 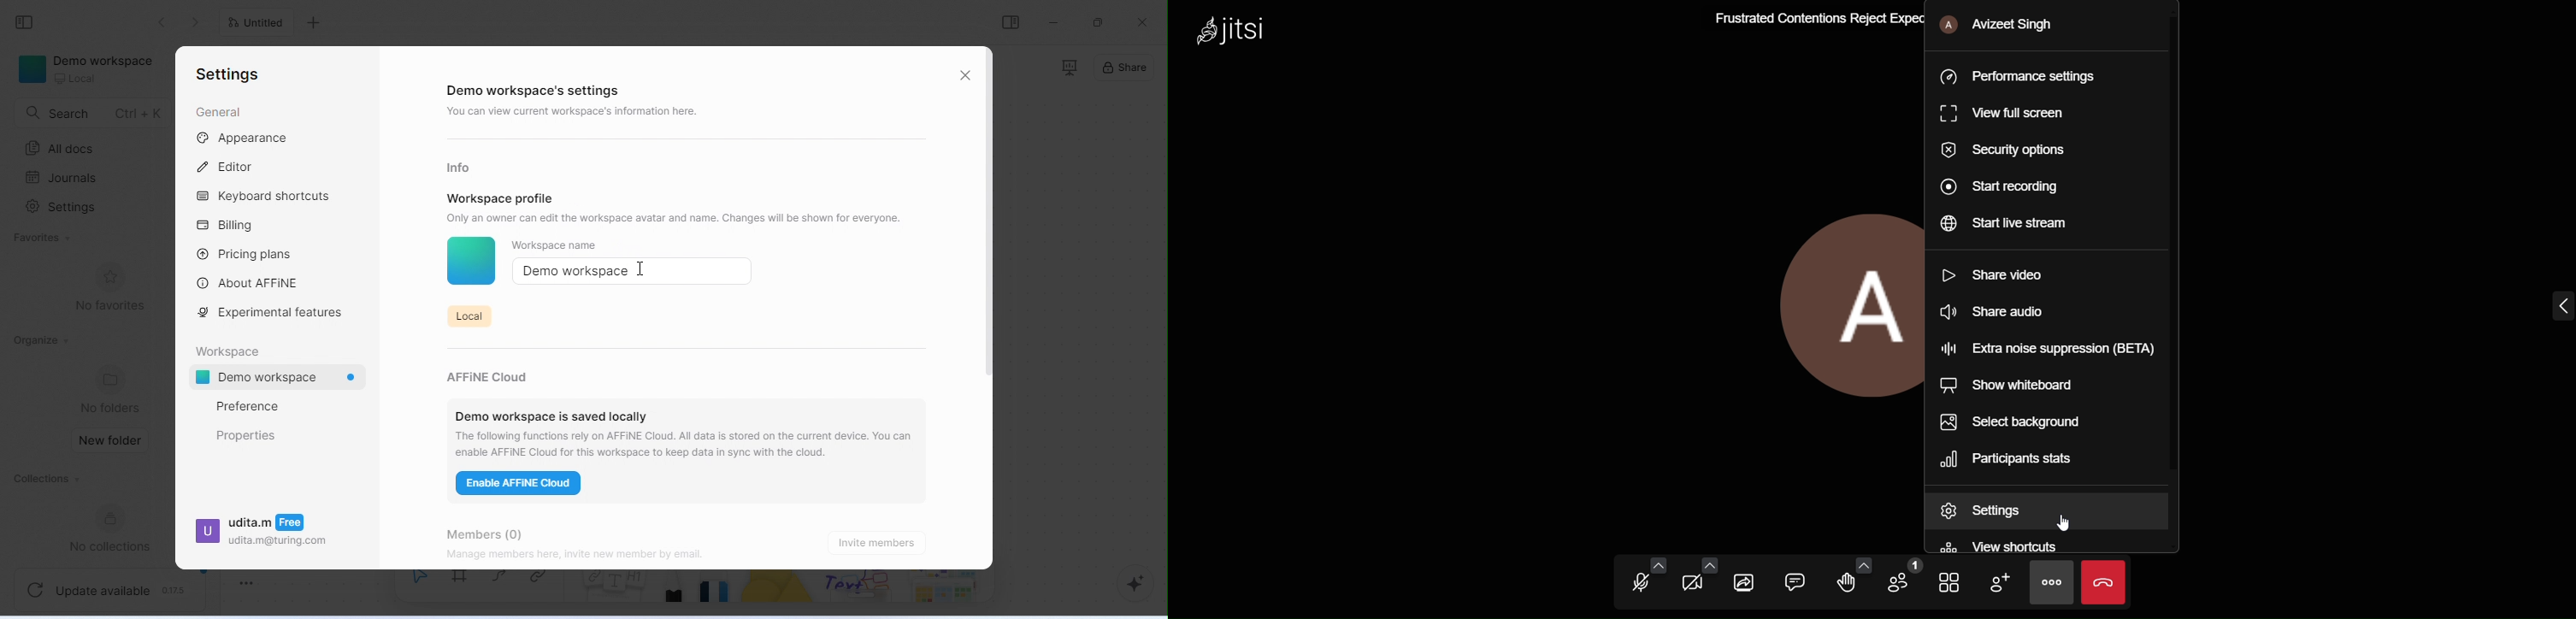 I want to click on show whiteboard, so click(x=2028, y=389).